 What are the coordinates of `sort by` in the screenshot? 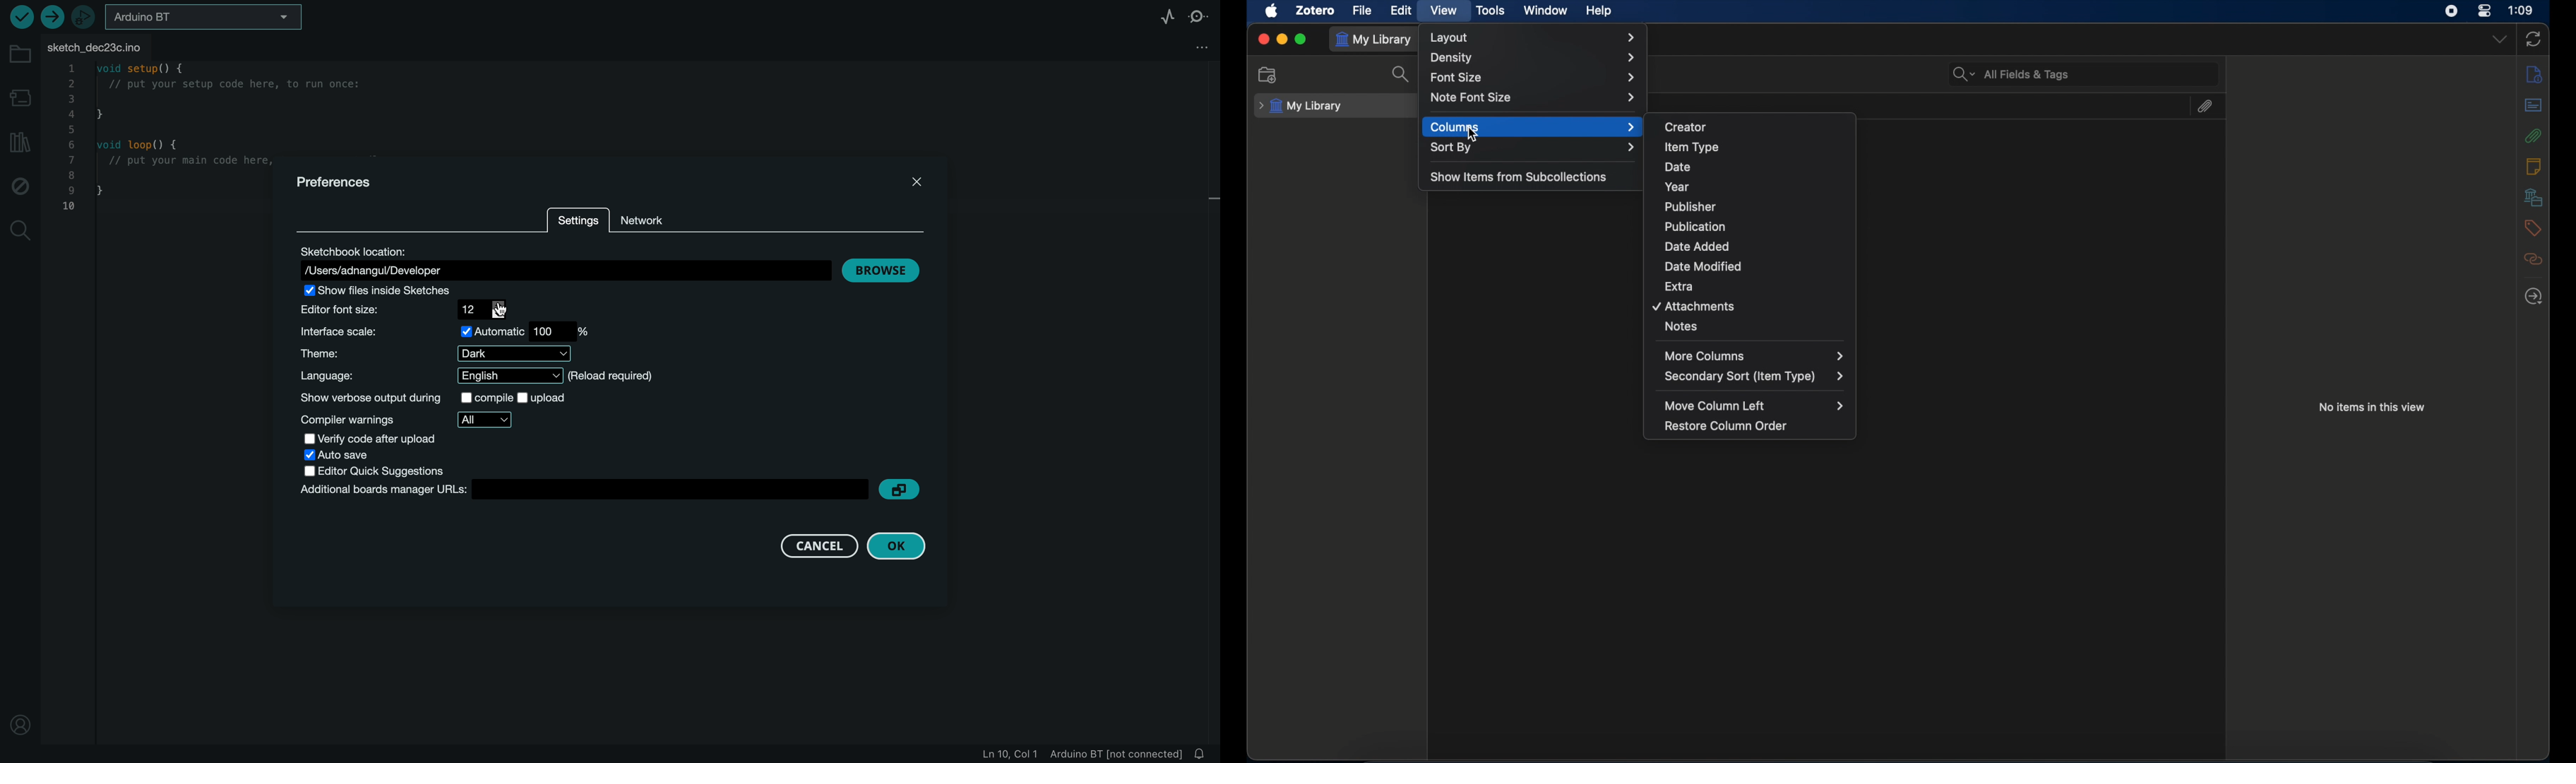 It's located at (1532, 148).